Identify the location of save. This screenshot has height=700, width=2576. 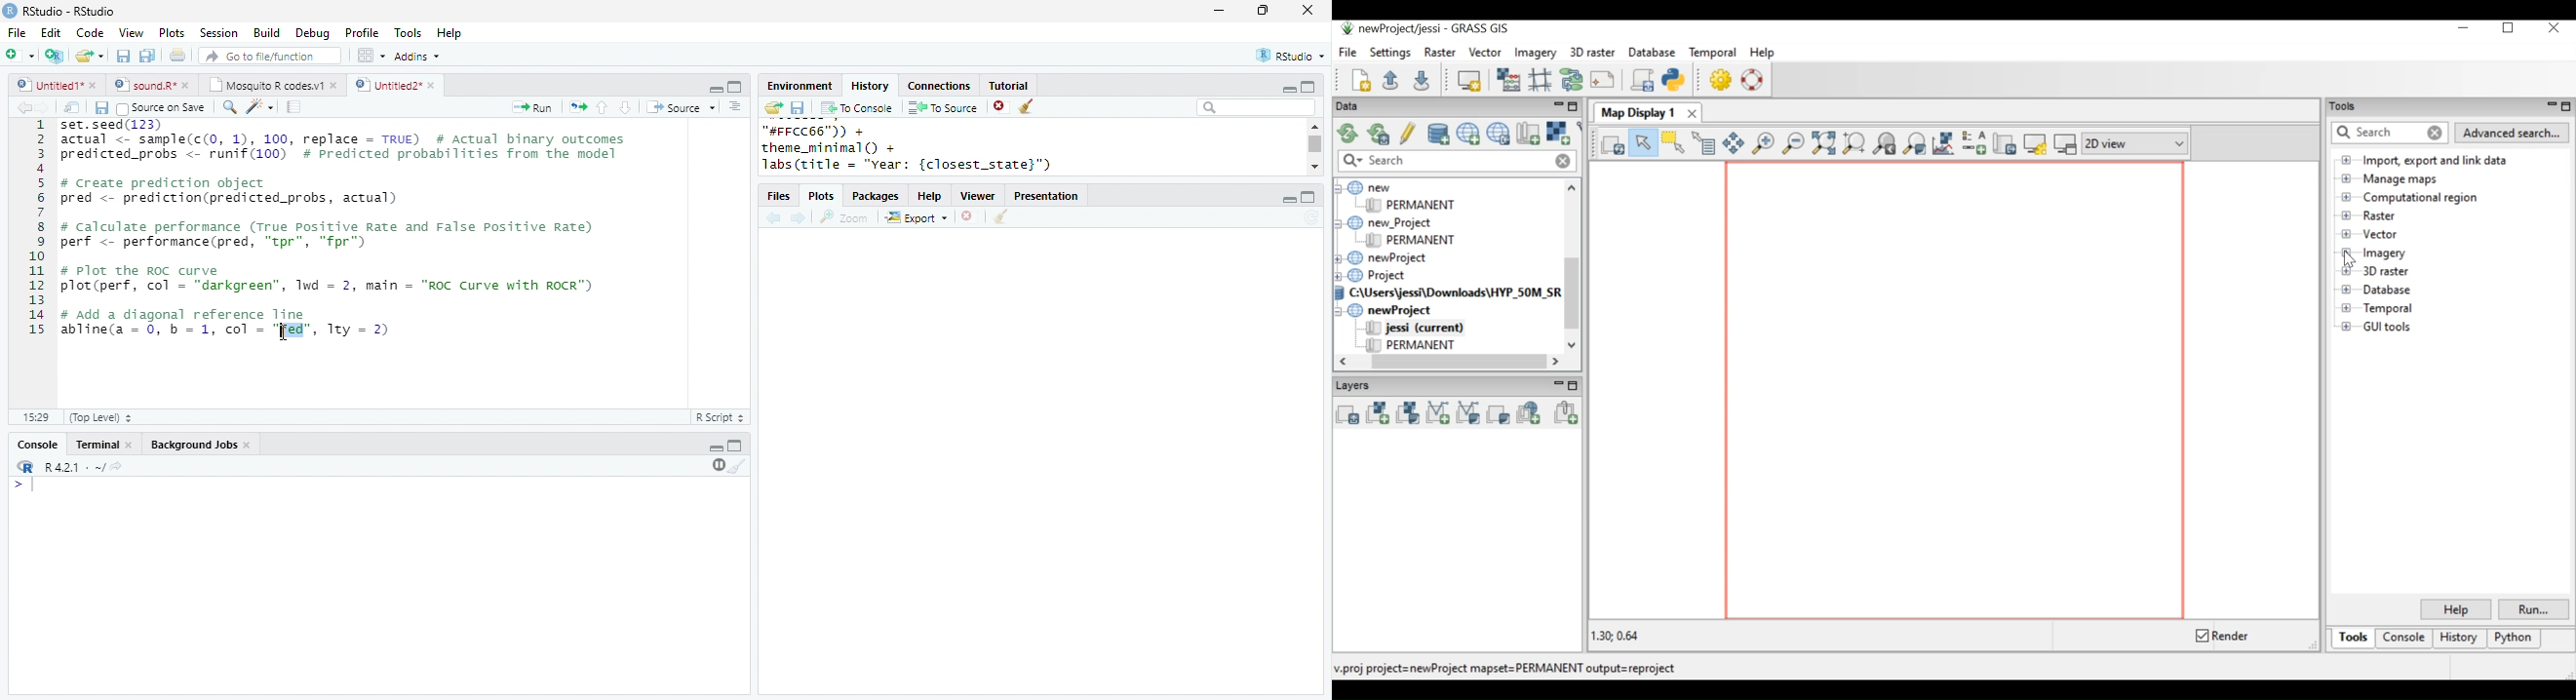
(798, 108).